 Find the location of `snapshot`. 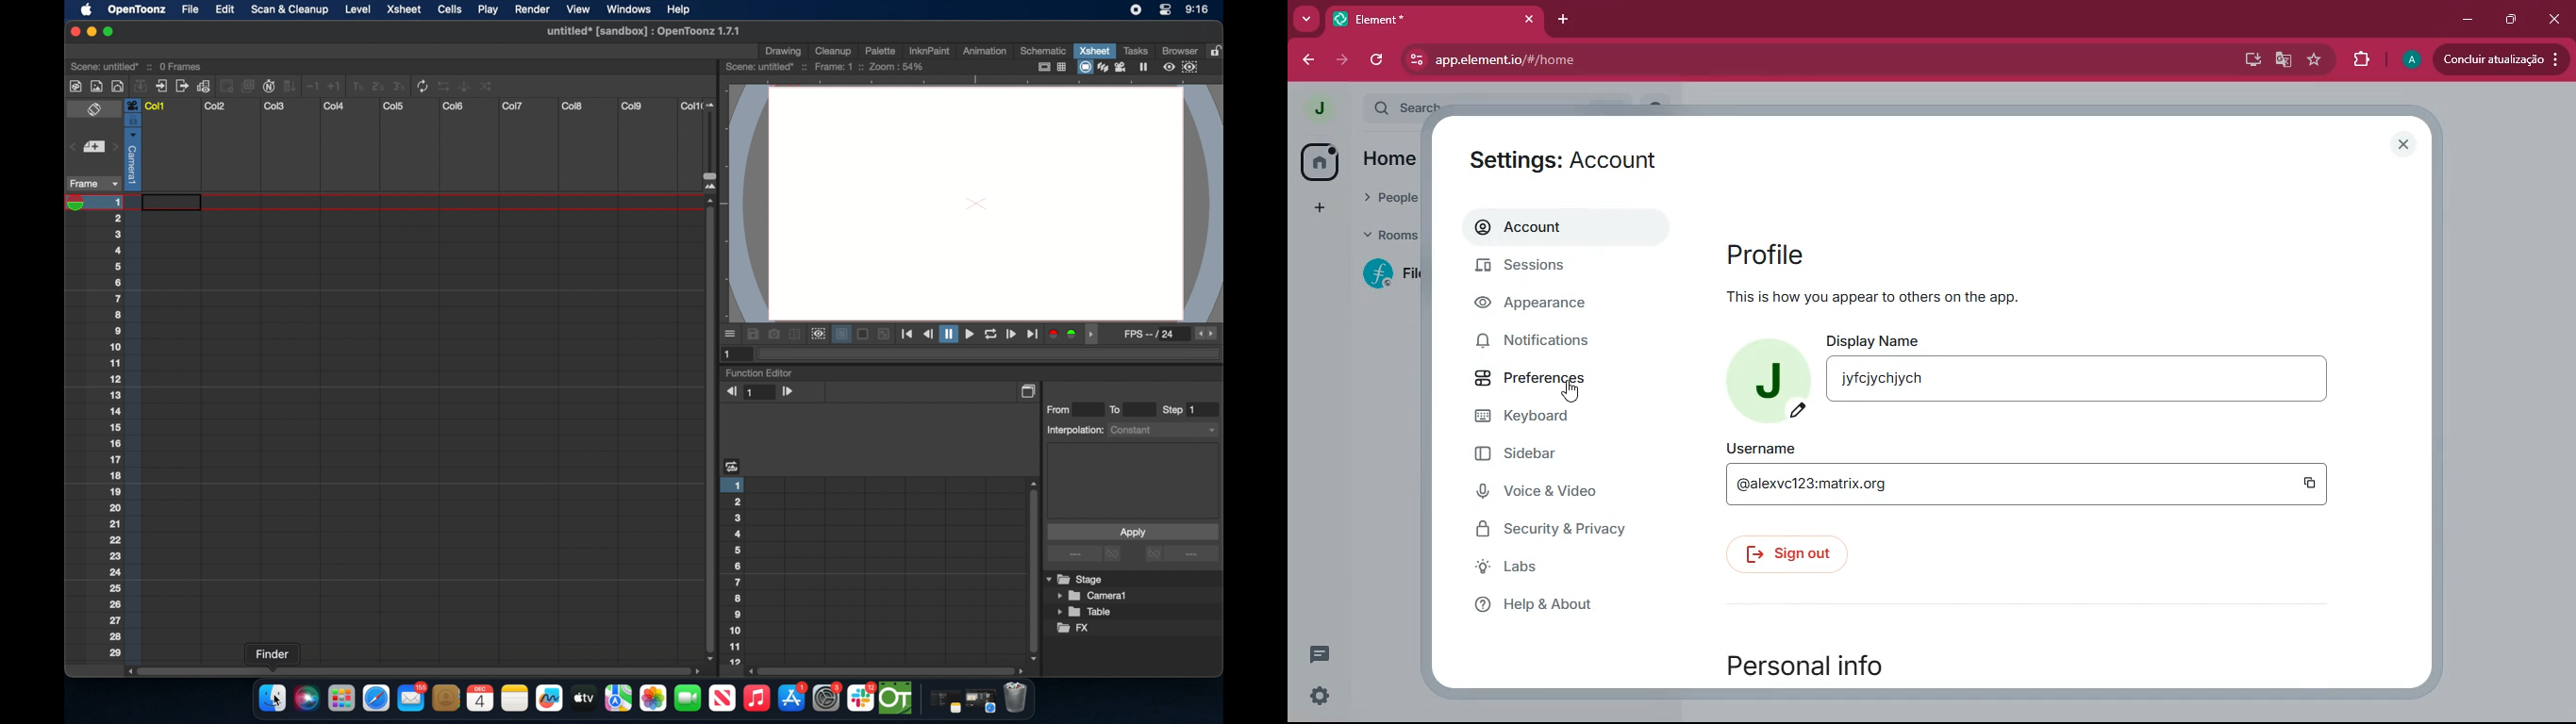

snapshot is located at coordinates (774, 334).